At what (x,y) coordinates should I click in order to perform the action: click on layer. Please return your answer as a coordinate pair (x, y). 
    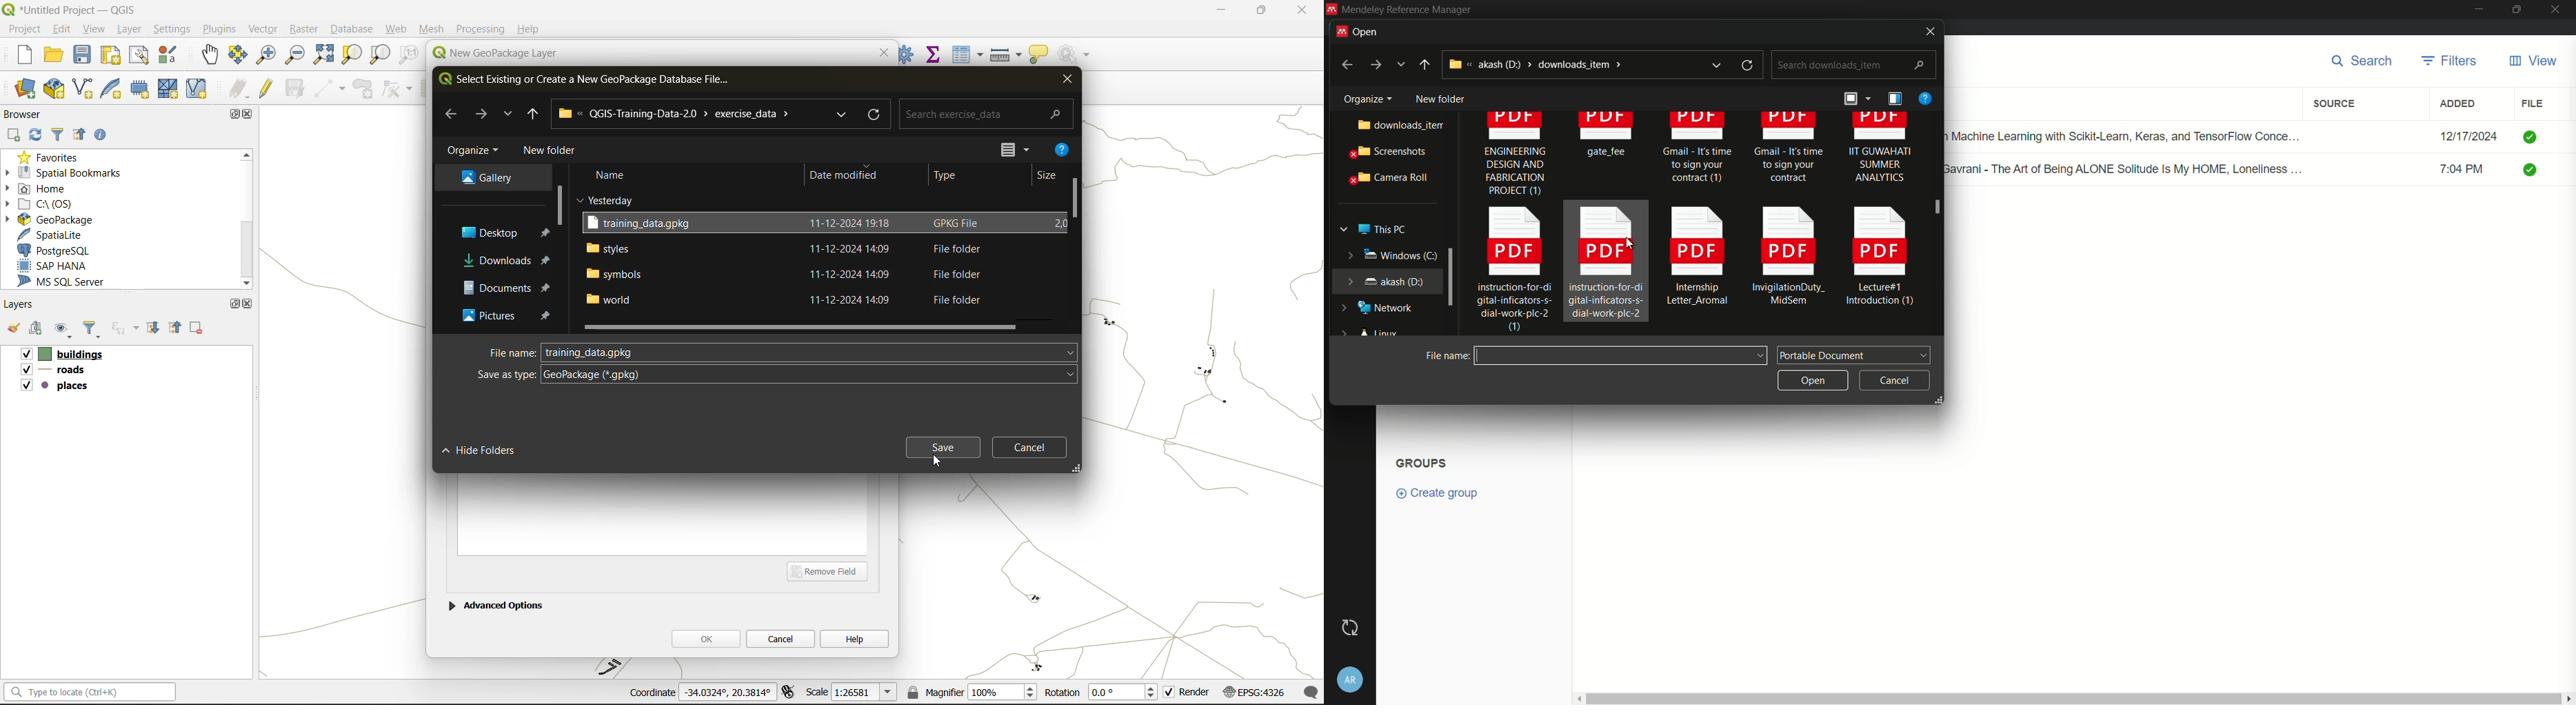
    Looking at the image, I should click on (132, 30).